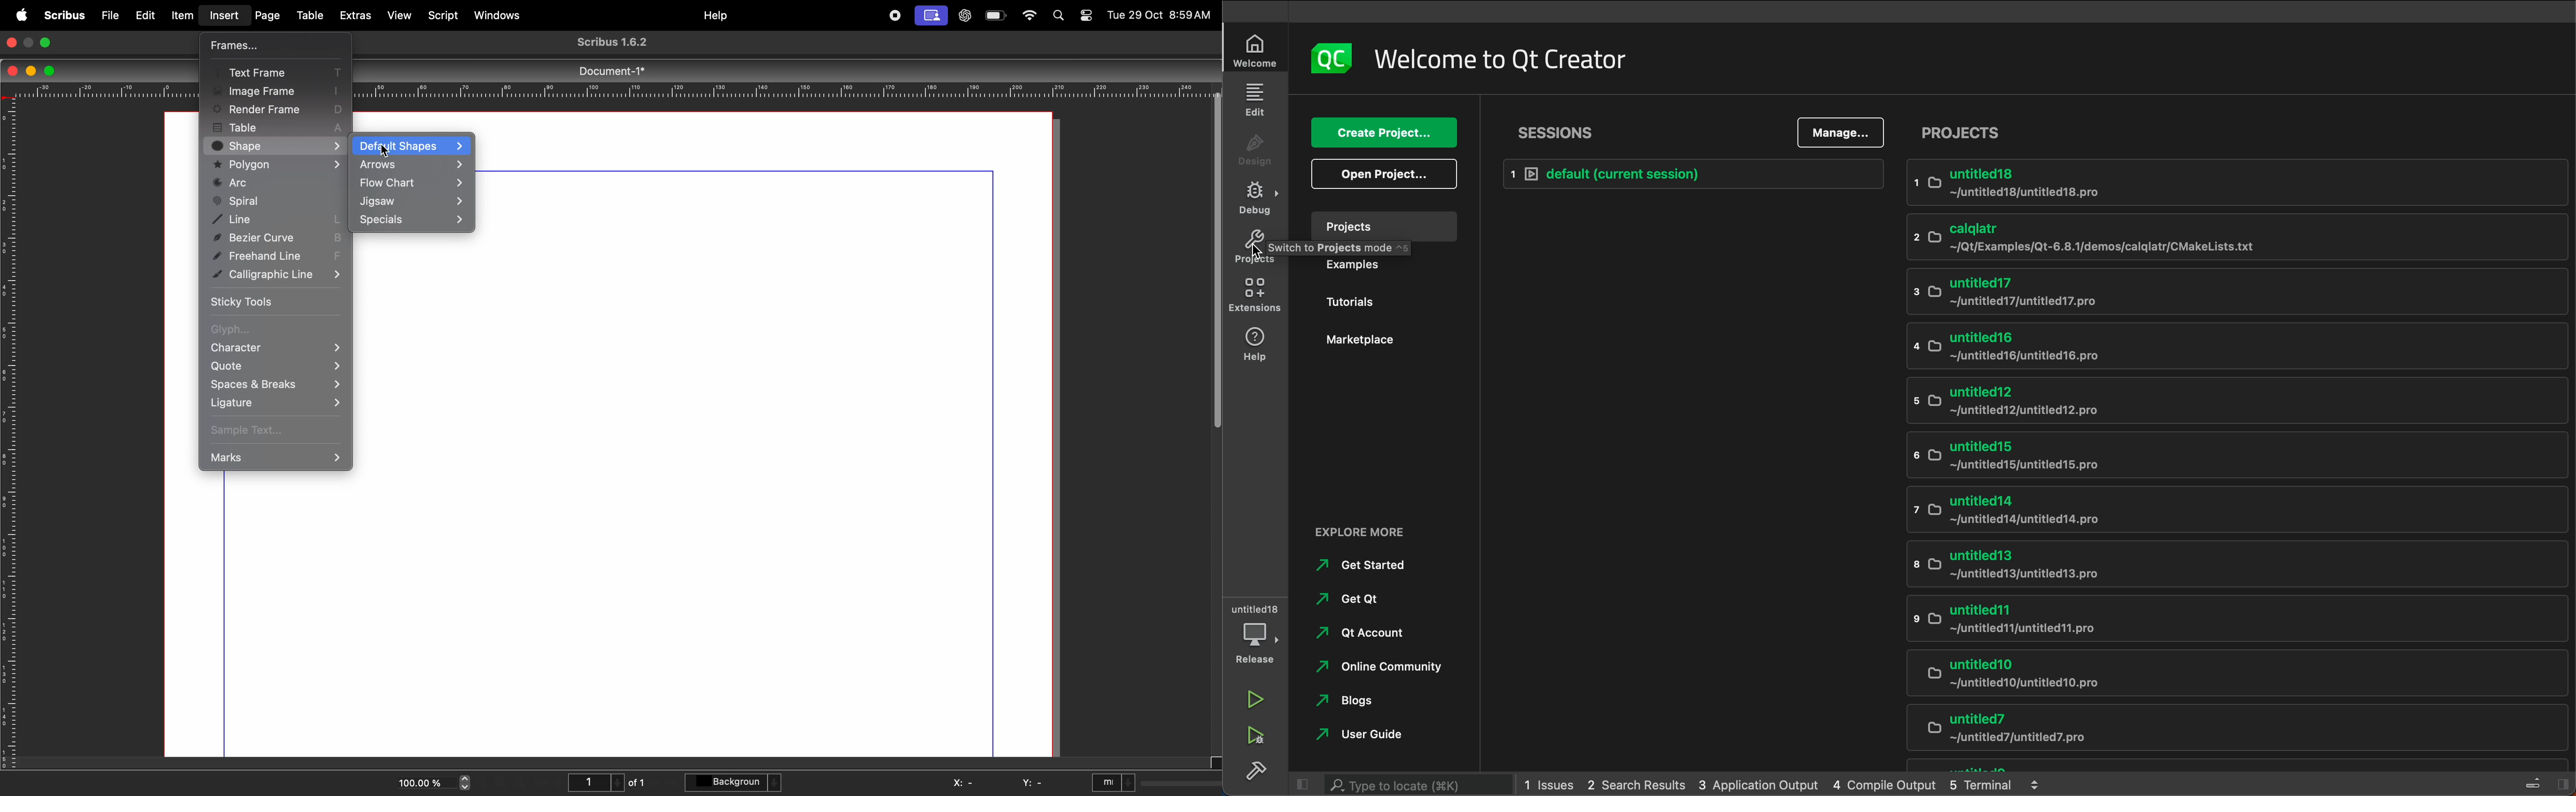 The image size is (2576, 812). What do you see at coordinates (274, 383) in the screenshot?
I see `space and breaks` at bounding box center [274, 383].